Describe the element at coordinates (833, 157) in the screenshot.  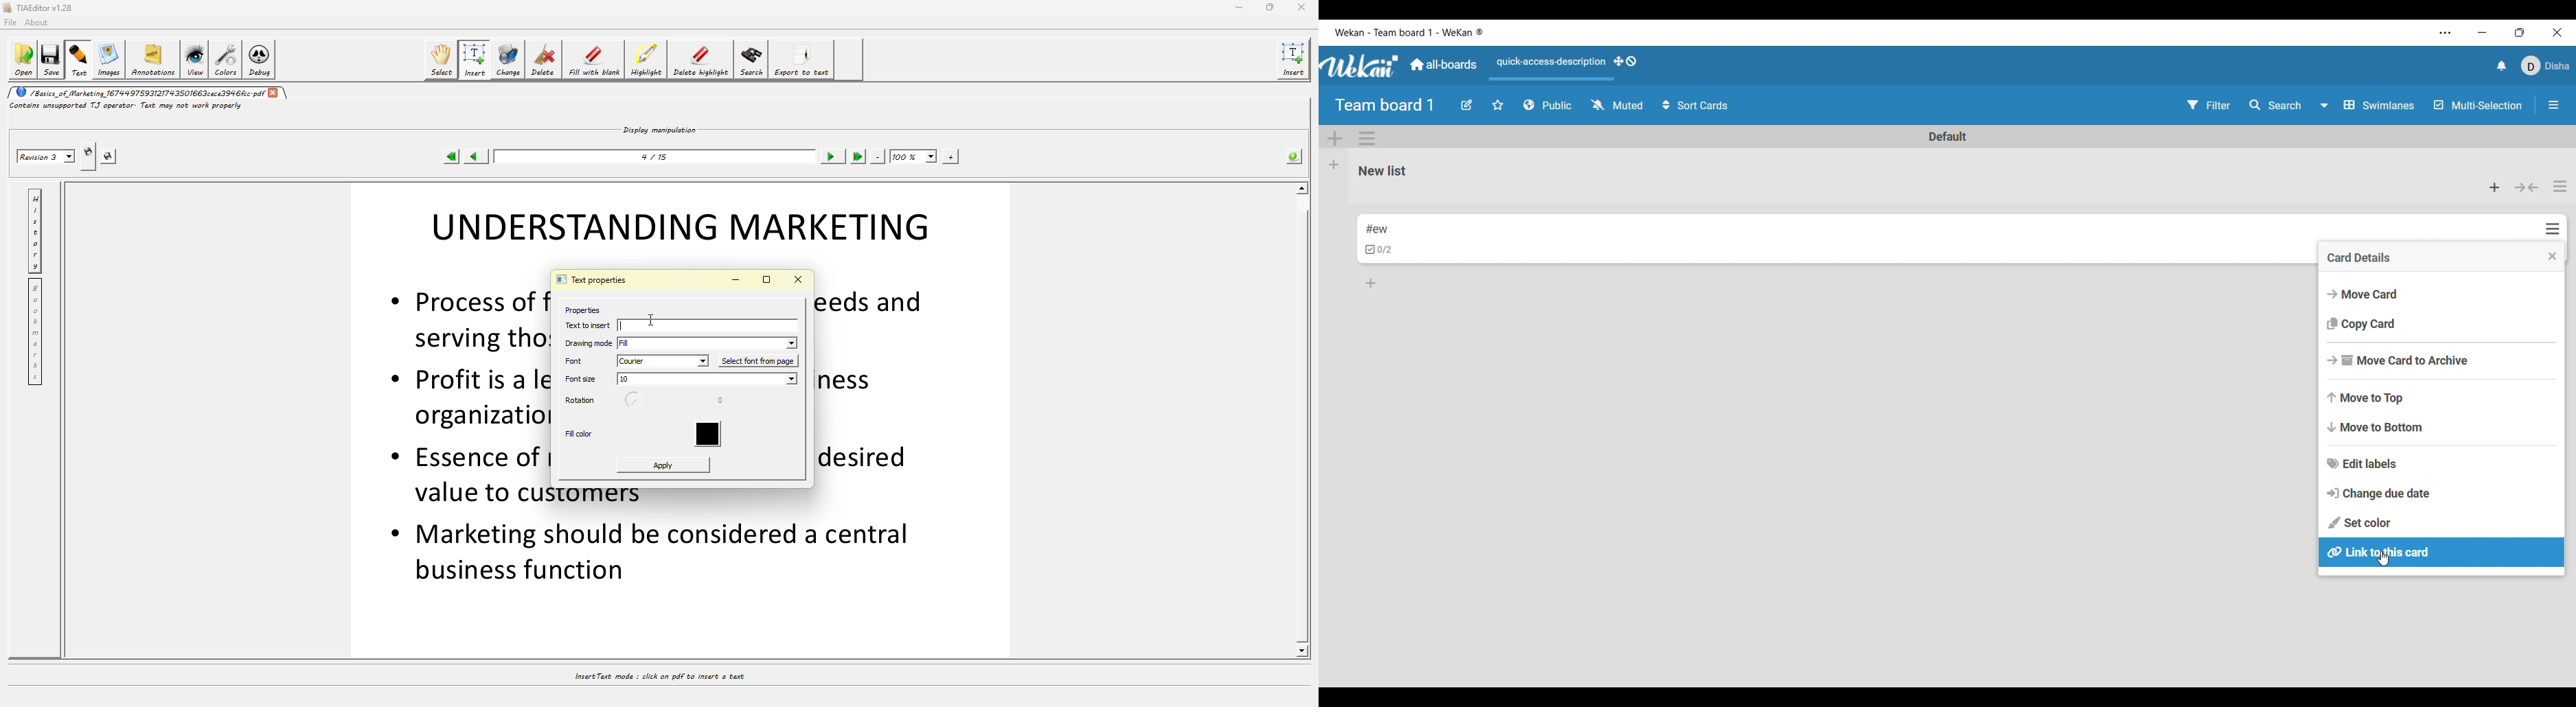
I see `next page` at that location.